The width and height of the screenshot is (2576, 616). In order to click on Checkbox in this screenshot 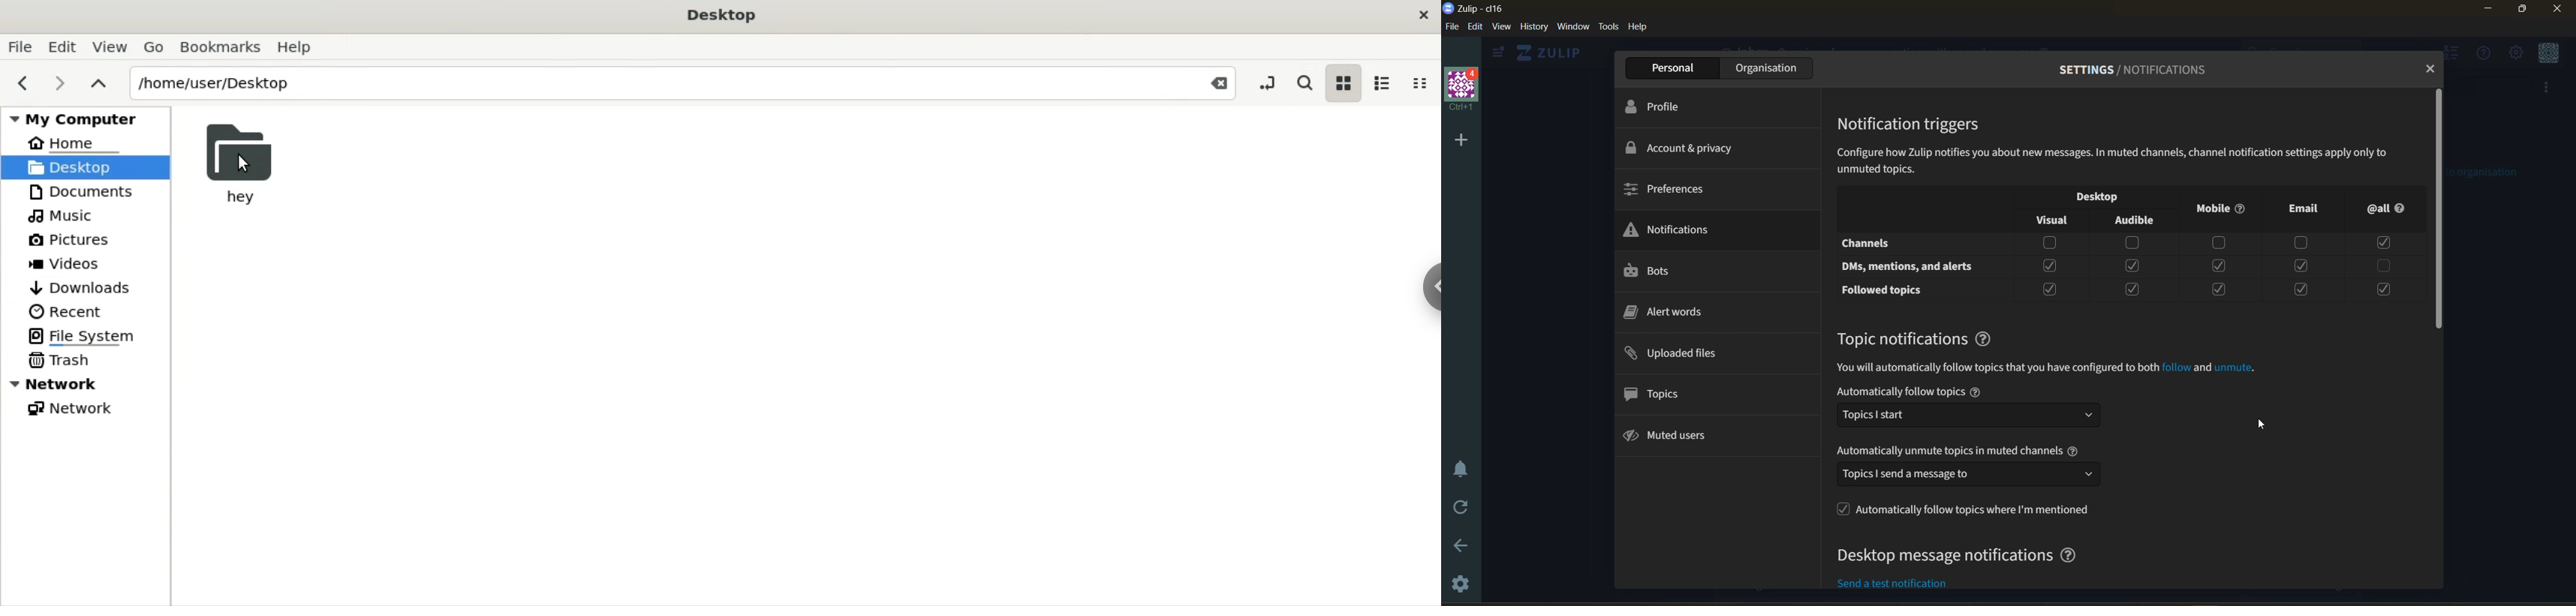, I will do `click(2222, 245)`.